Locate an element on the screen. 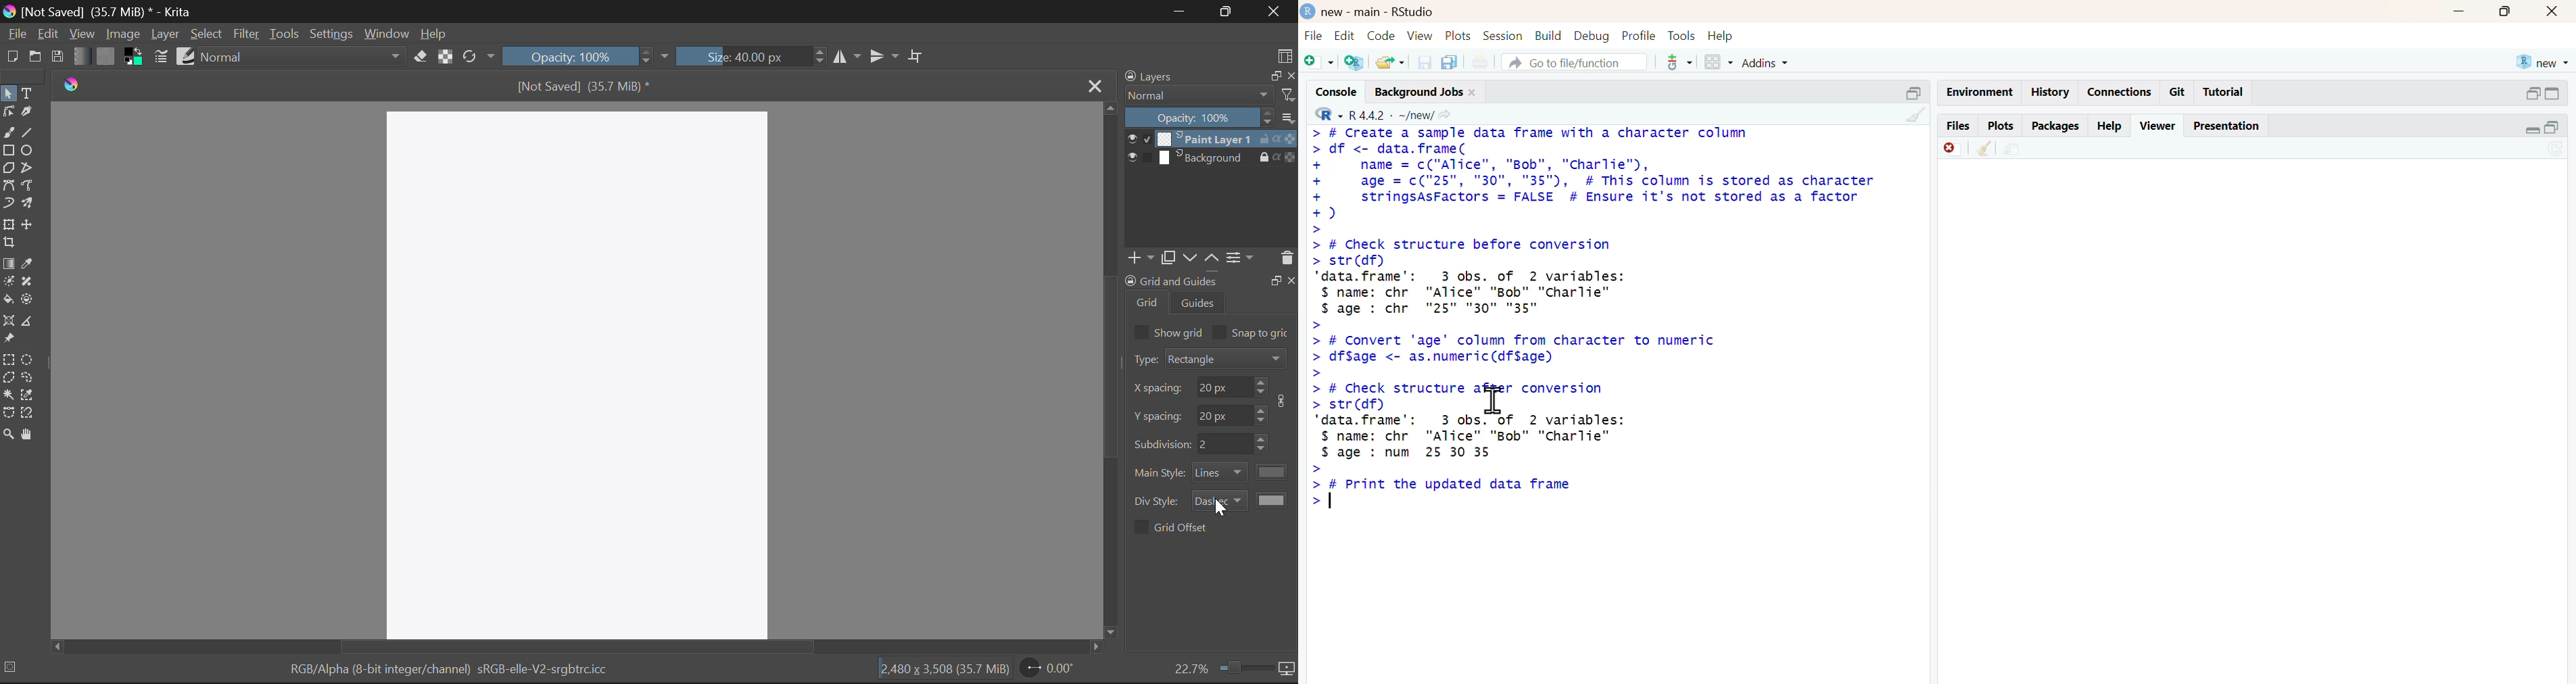 The height and width of the screenshot is (700, 2576). normal is located at coordinates (1199, 95).